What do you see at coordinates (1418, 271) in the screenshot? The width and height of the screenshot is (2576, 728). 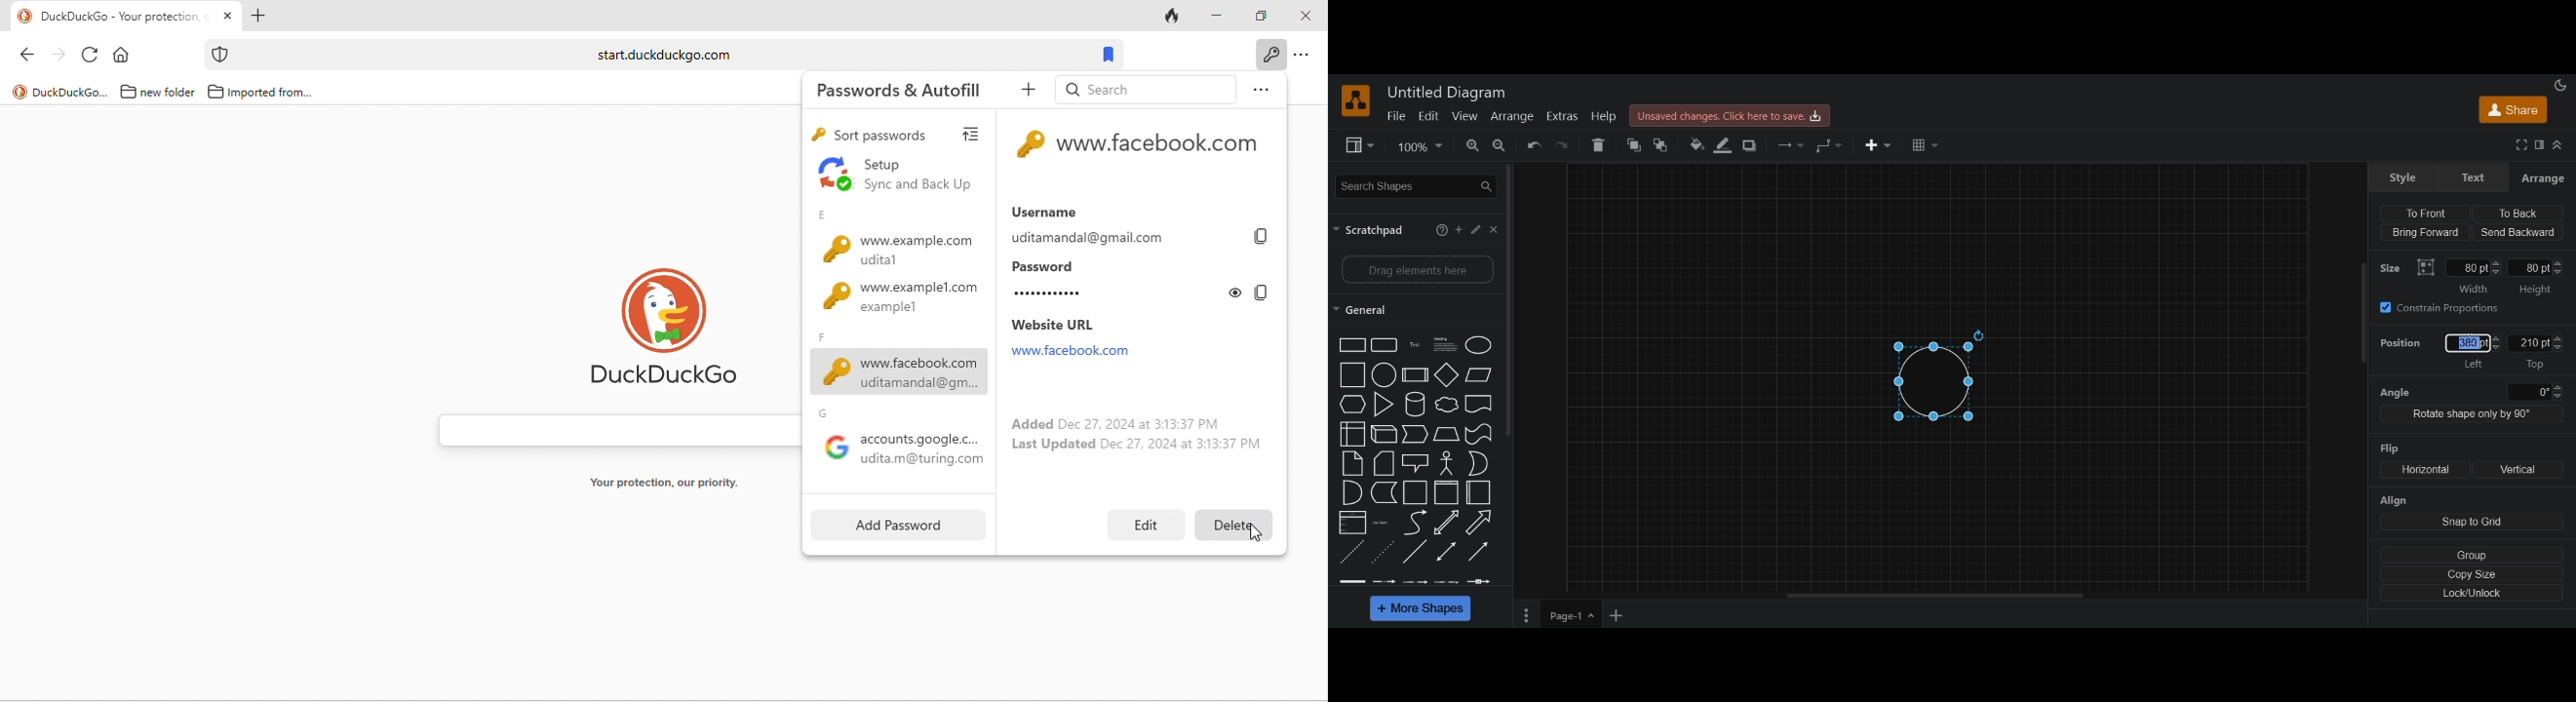 I see `drag elements here` at bounding box center [1418, 271].